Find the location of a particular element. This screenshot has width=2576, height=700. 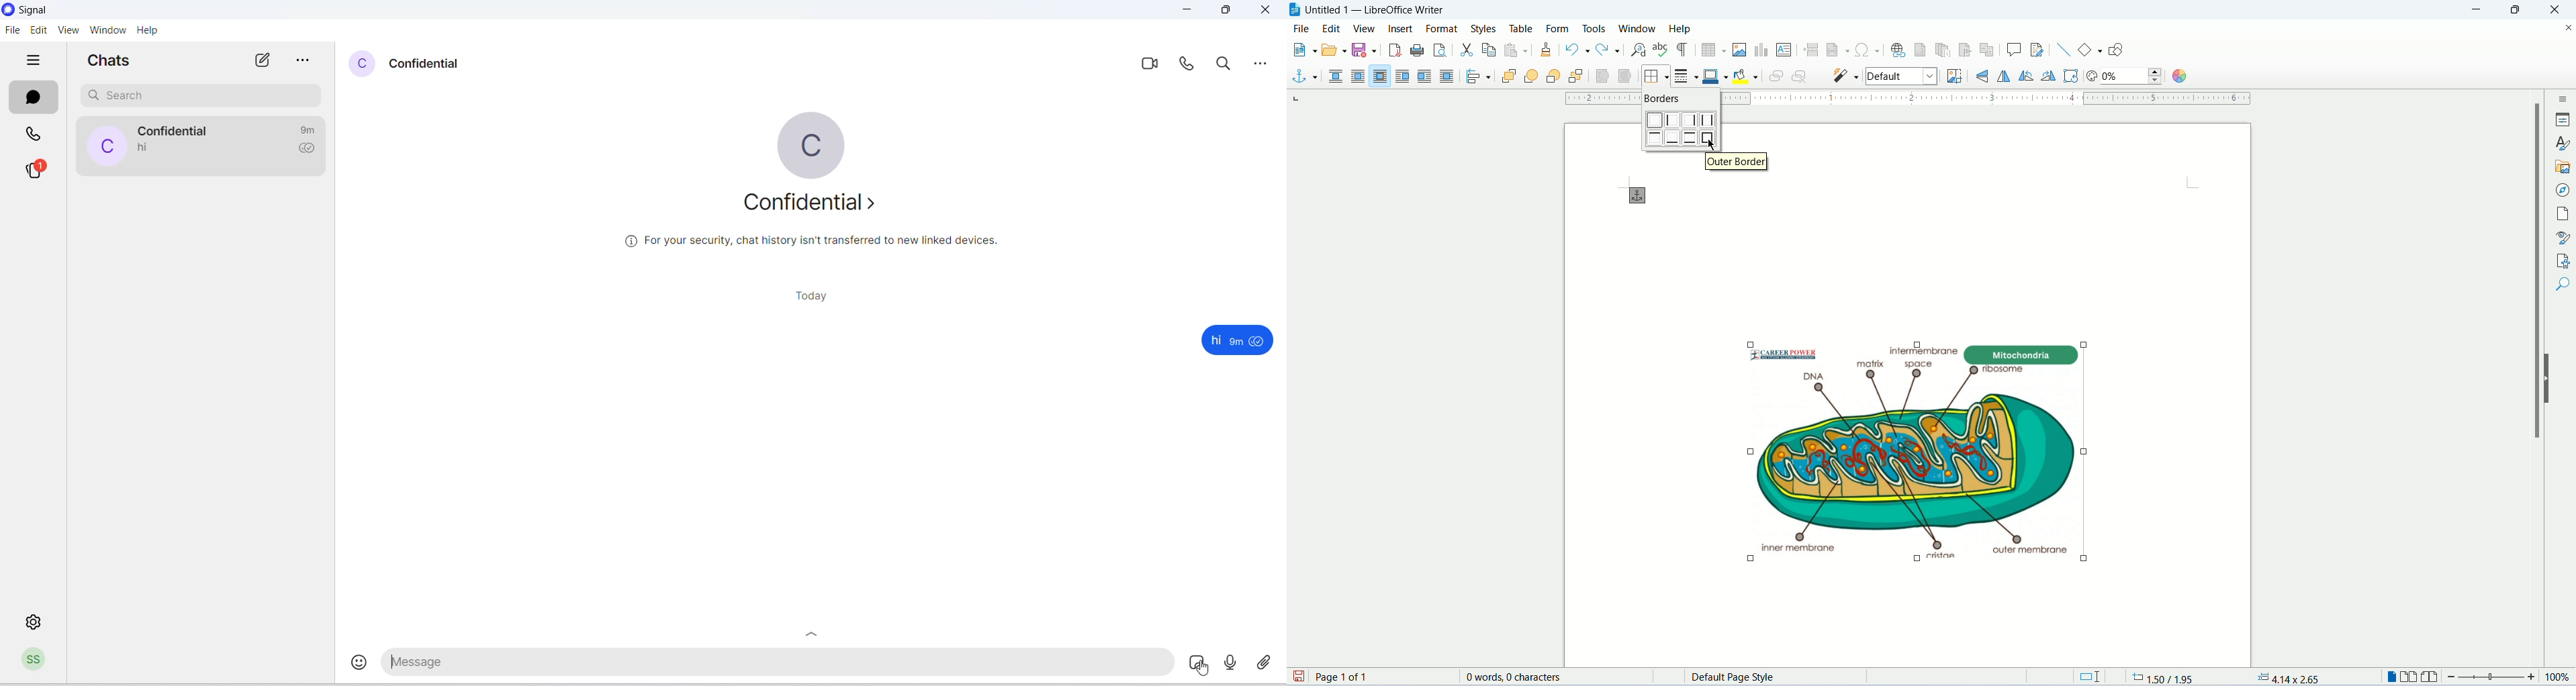

print is located at coordinates (1417, 50).